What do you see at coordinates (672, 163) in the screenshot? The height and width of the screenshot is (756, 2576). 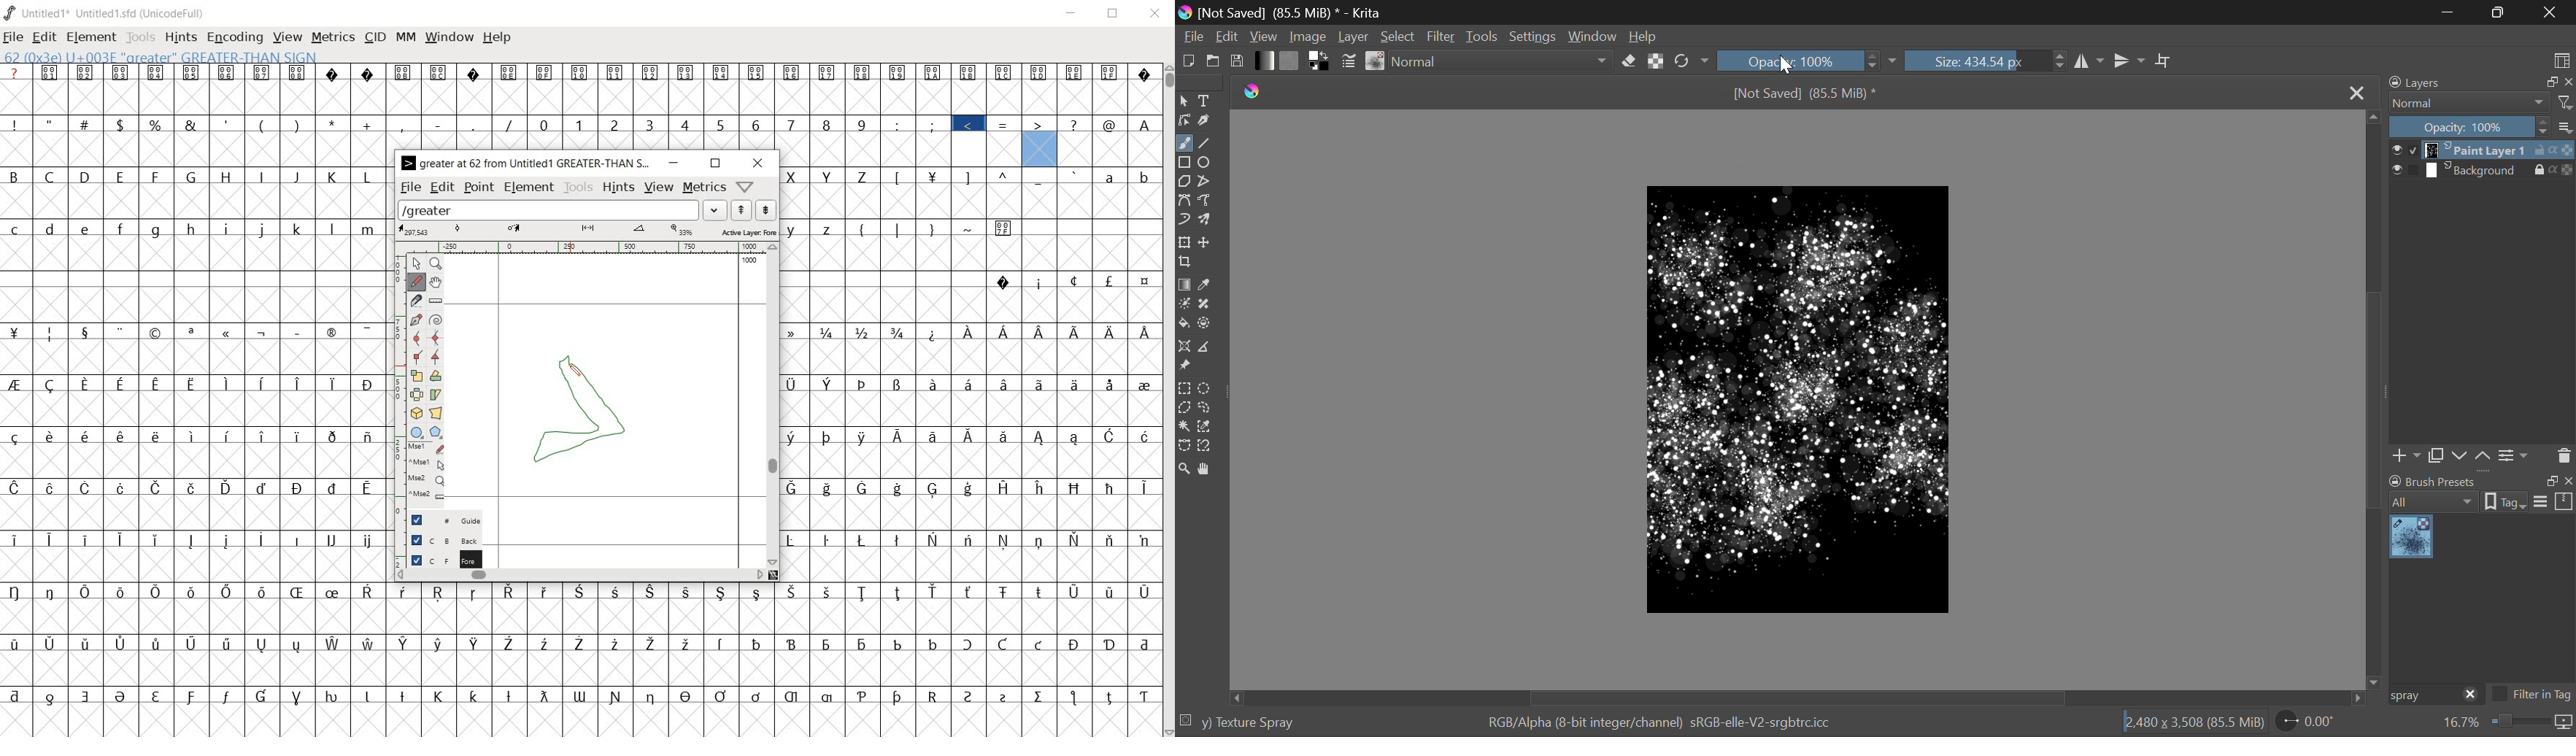 I see `minimize` at bounding box center [672, 163].